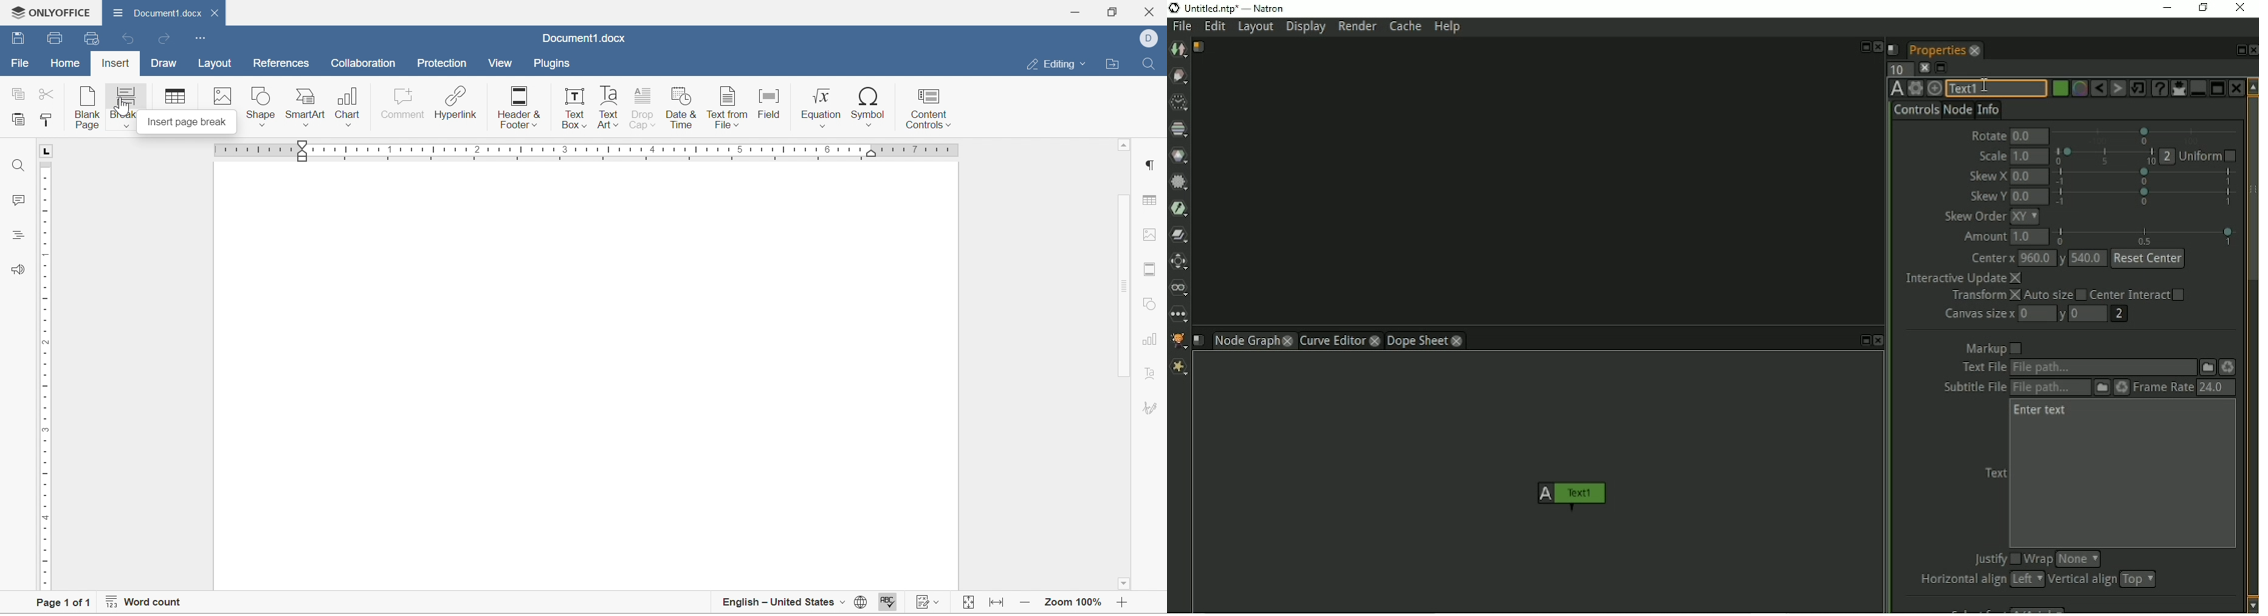  Describe the element at coordinates (1200, 47) in the screenshot. I see `Script name` at that location.